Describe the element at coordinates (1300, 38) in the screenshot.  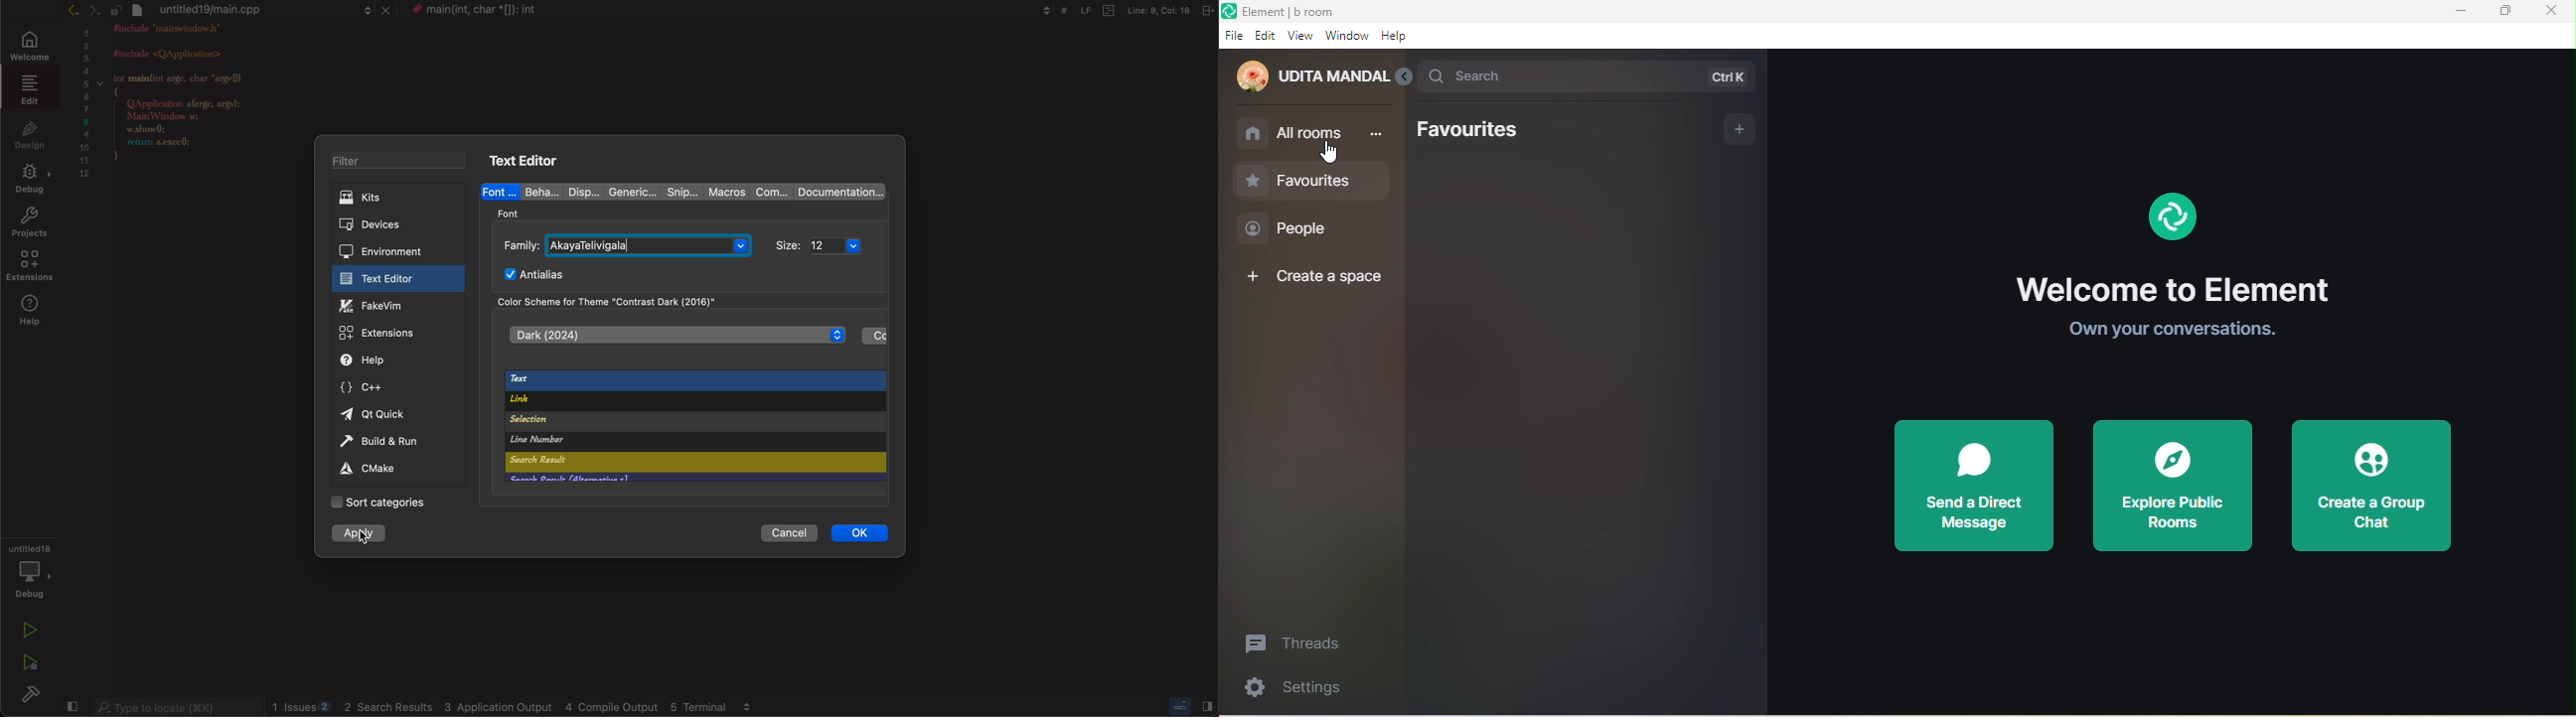
I see `view` at that location.